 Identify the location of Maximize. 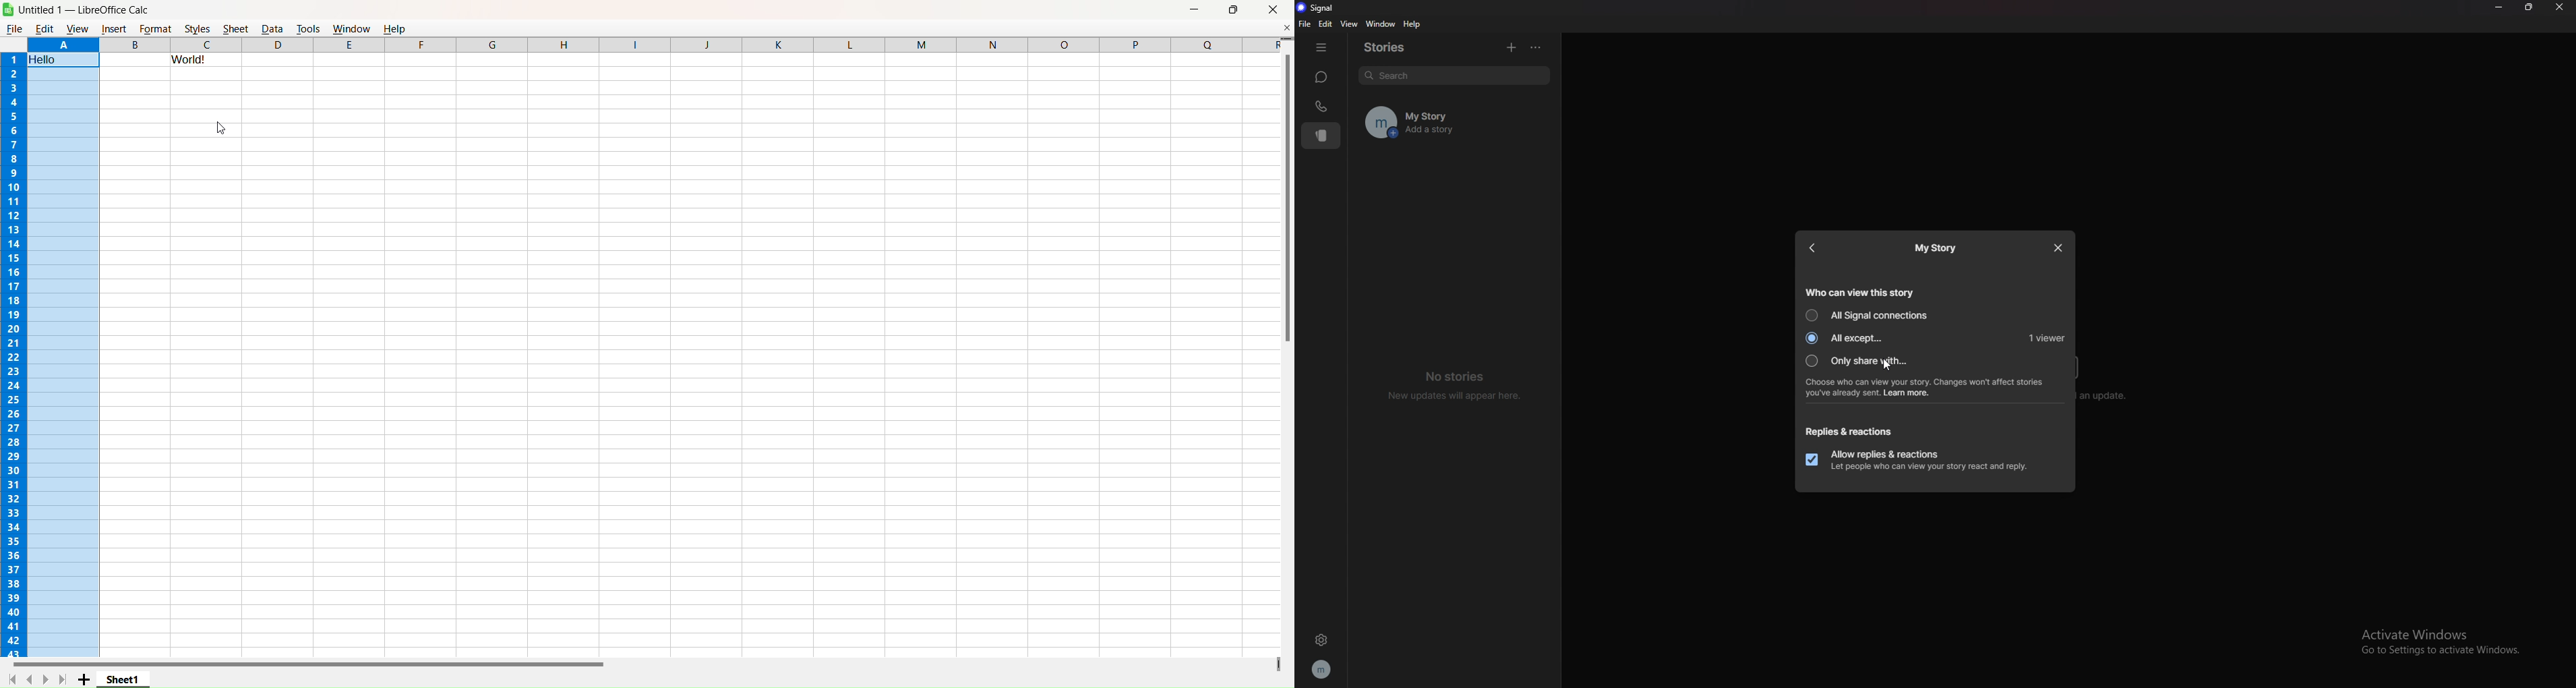
(1234, 10).